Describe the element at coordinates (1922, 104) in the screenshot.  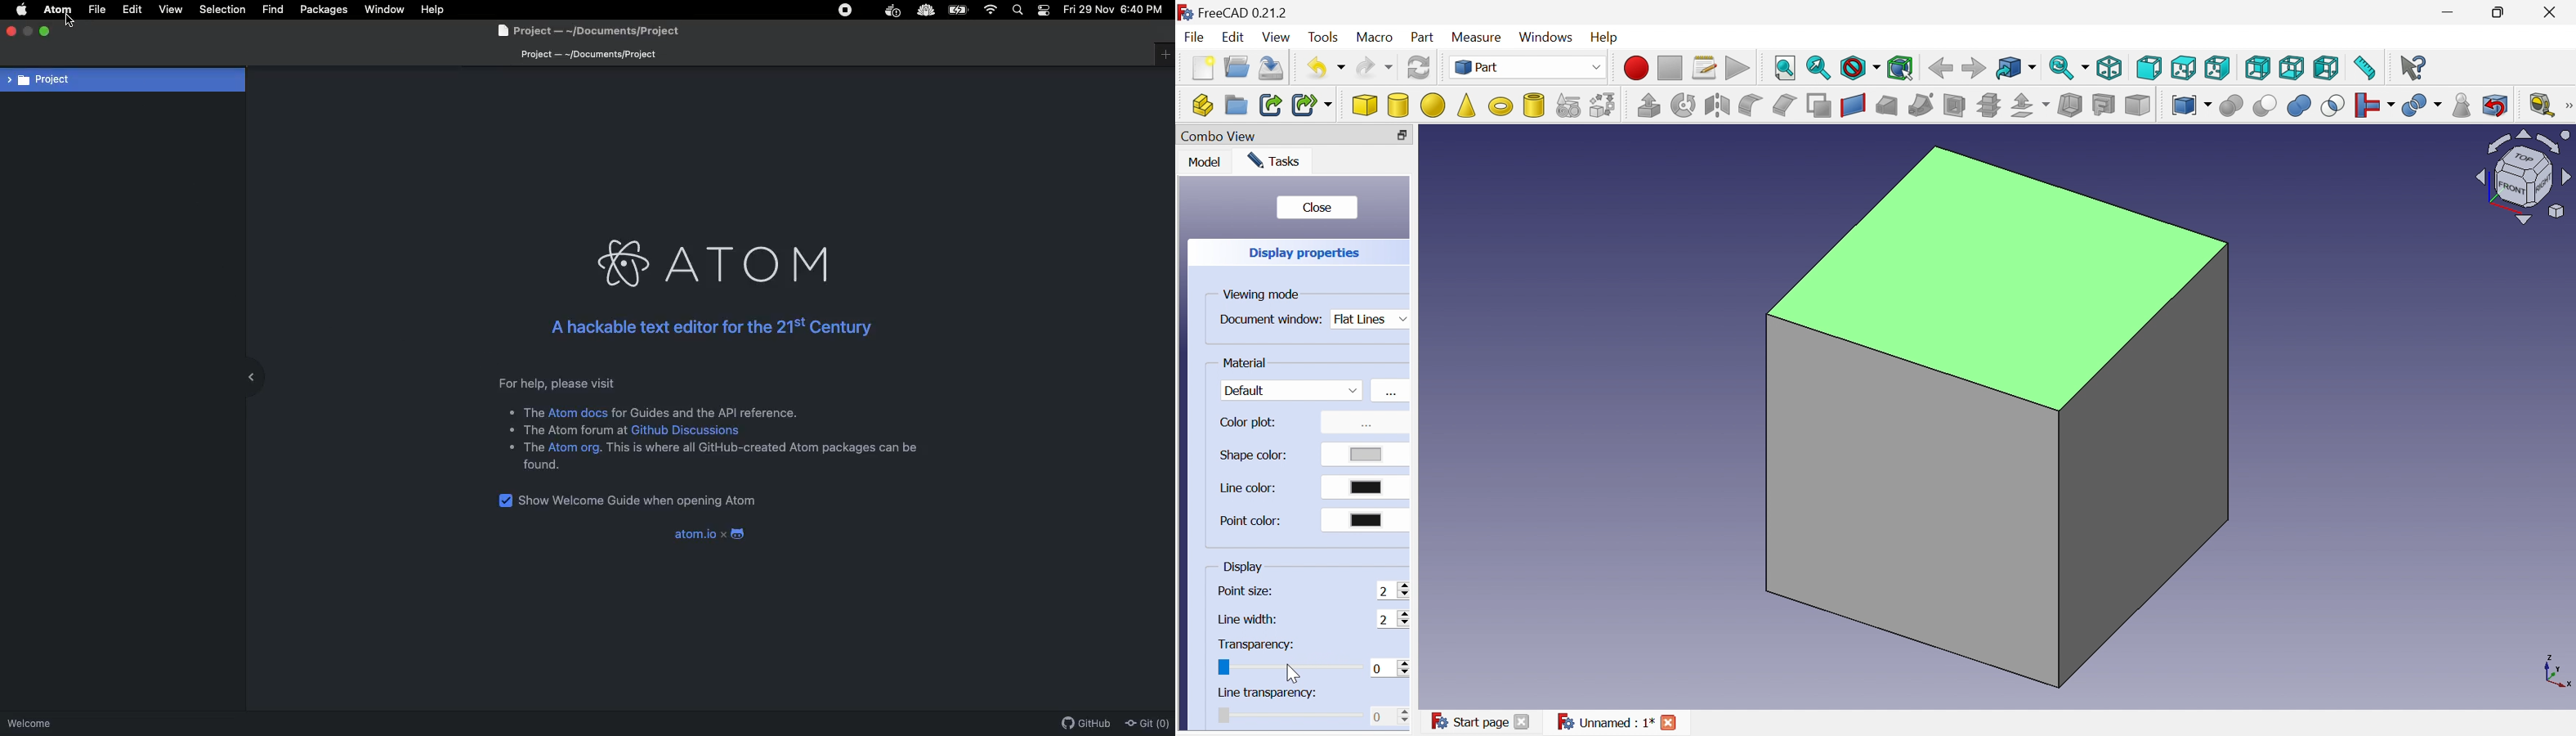
I see `Sweep` at that location.